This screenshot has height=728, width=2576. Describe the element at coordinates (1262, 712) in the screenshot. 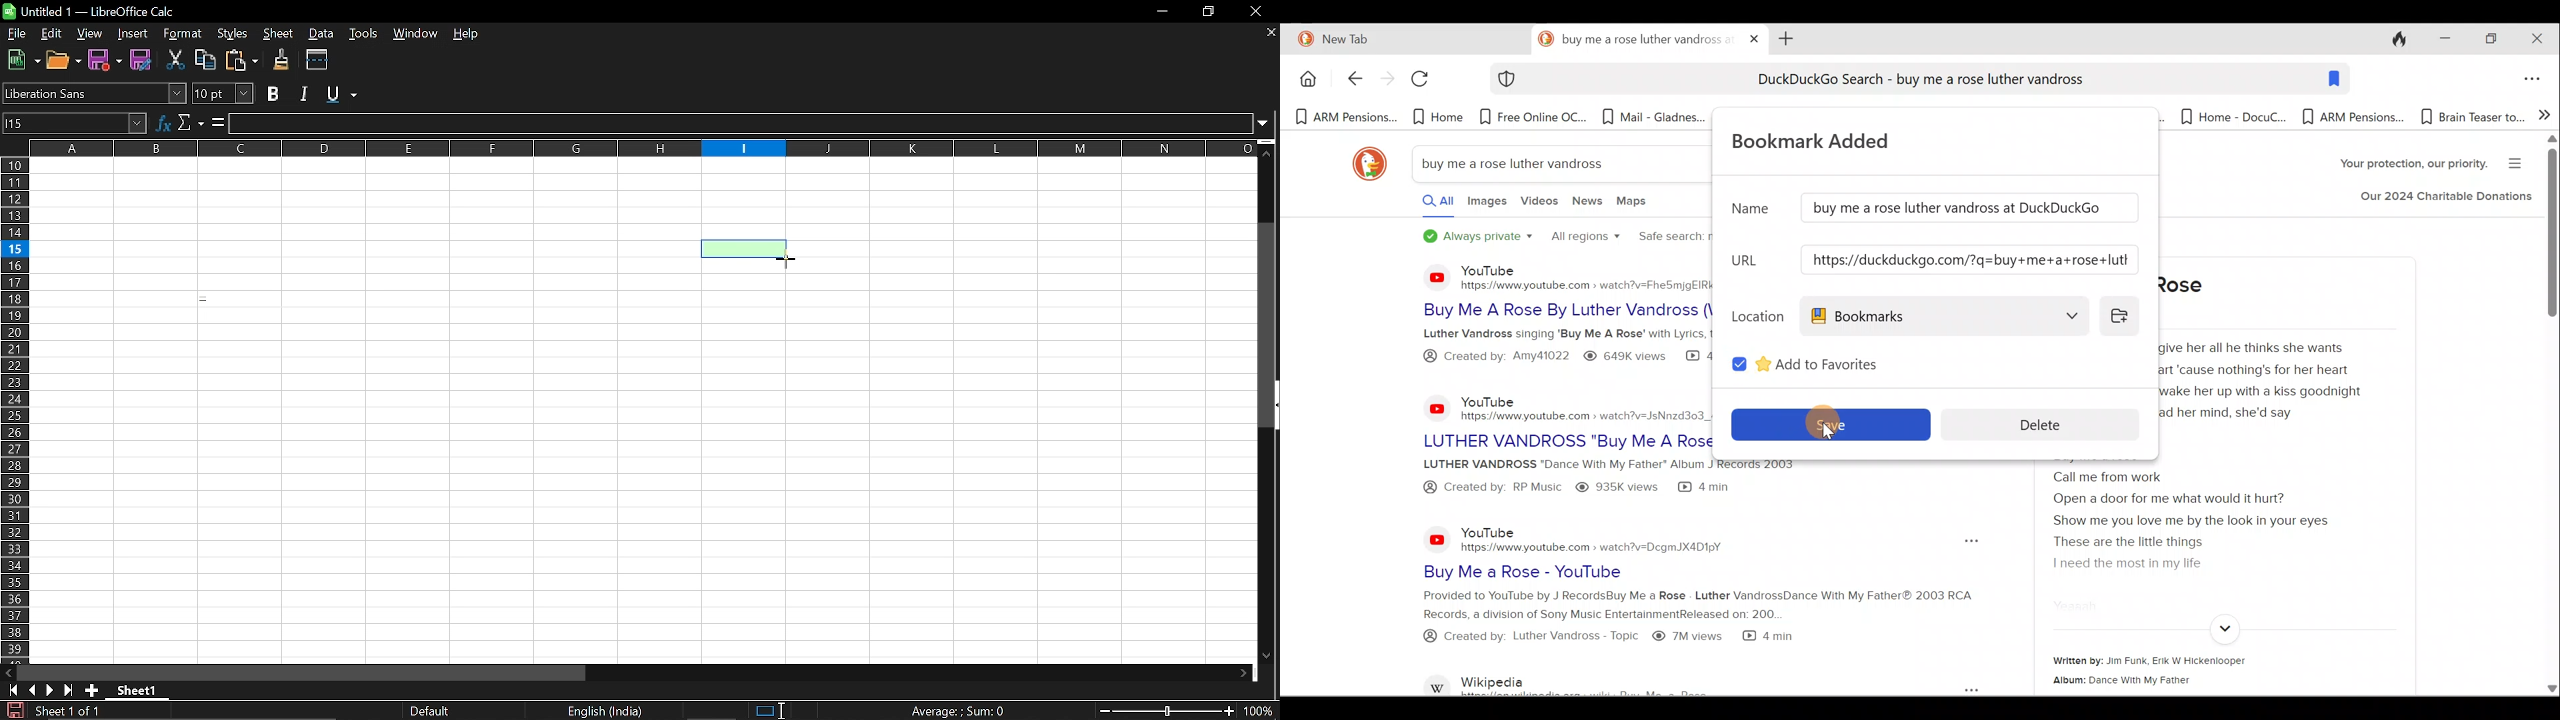

I see `Current Zoom` at that location.